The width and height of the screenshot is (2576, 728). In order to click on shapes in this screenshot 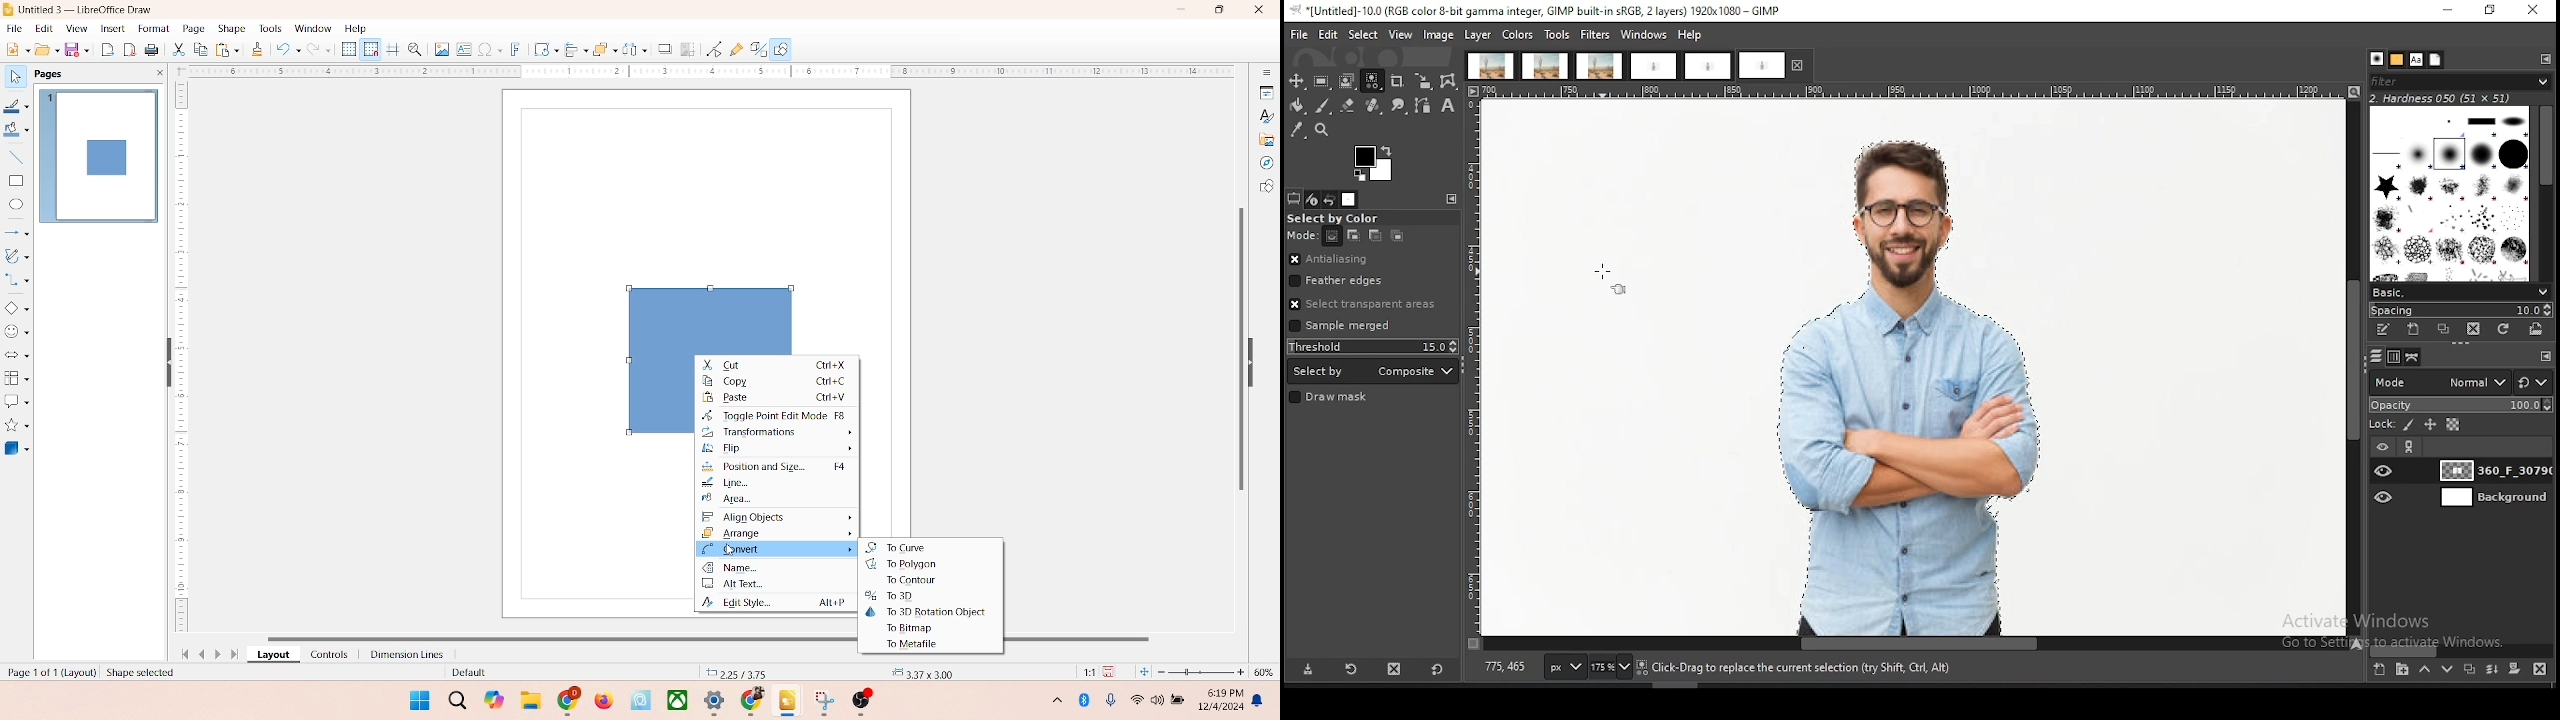, I will do `click(1266, 188)`.